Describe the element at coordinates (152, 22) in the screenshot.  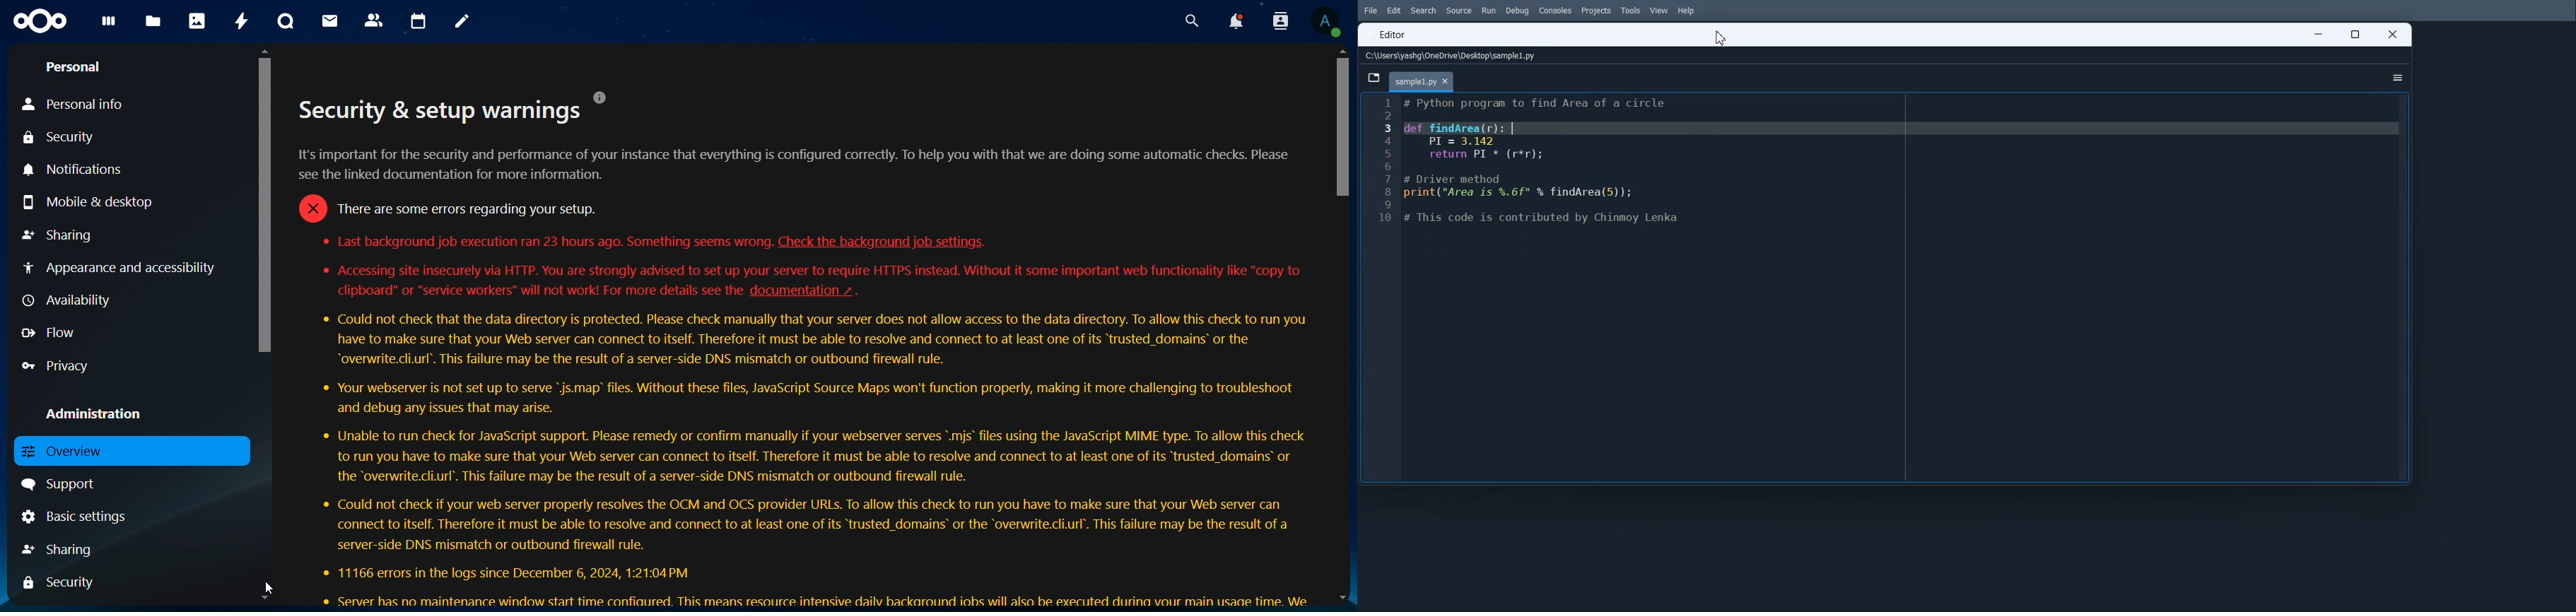
I see `files` at that location.